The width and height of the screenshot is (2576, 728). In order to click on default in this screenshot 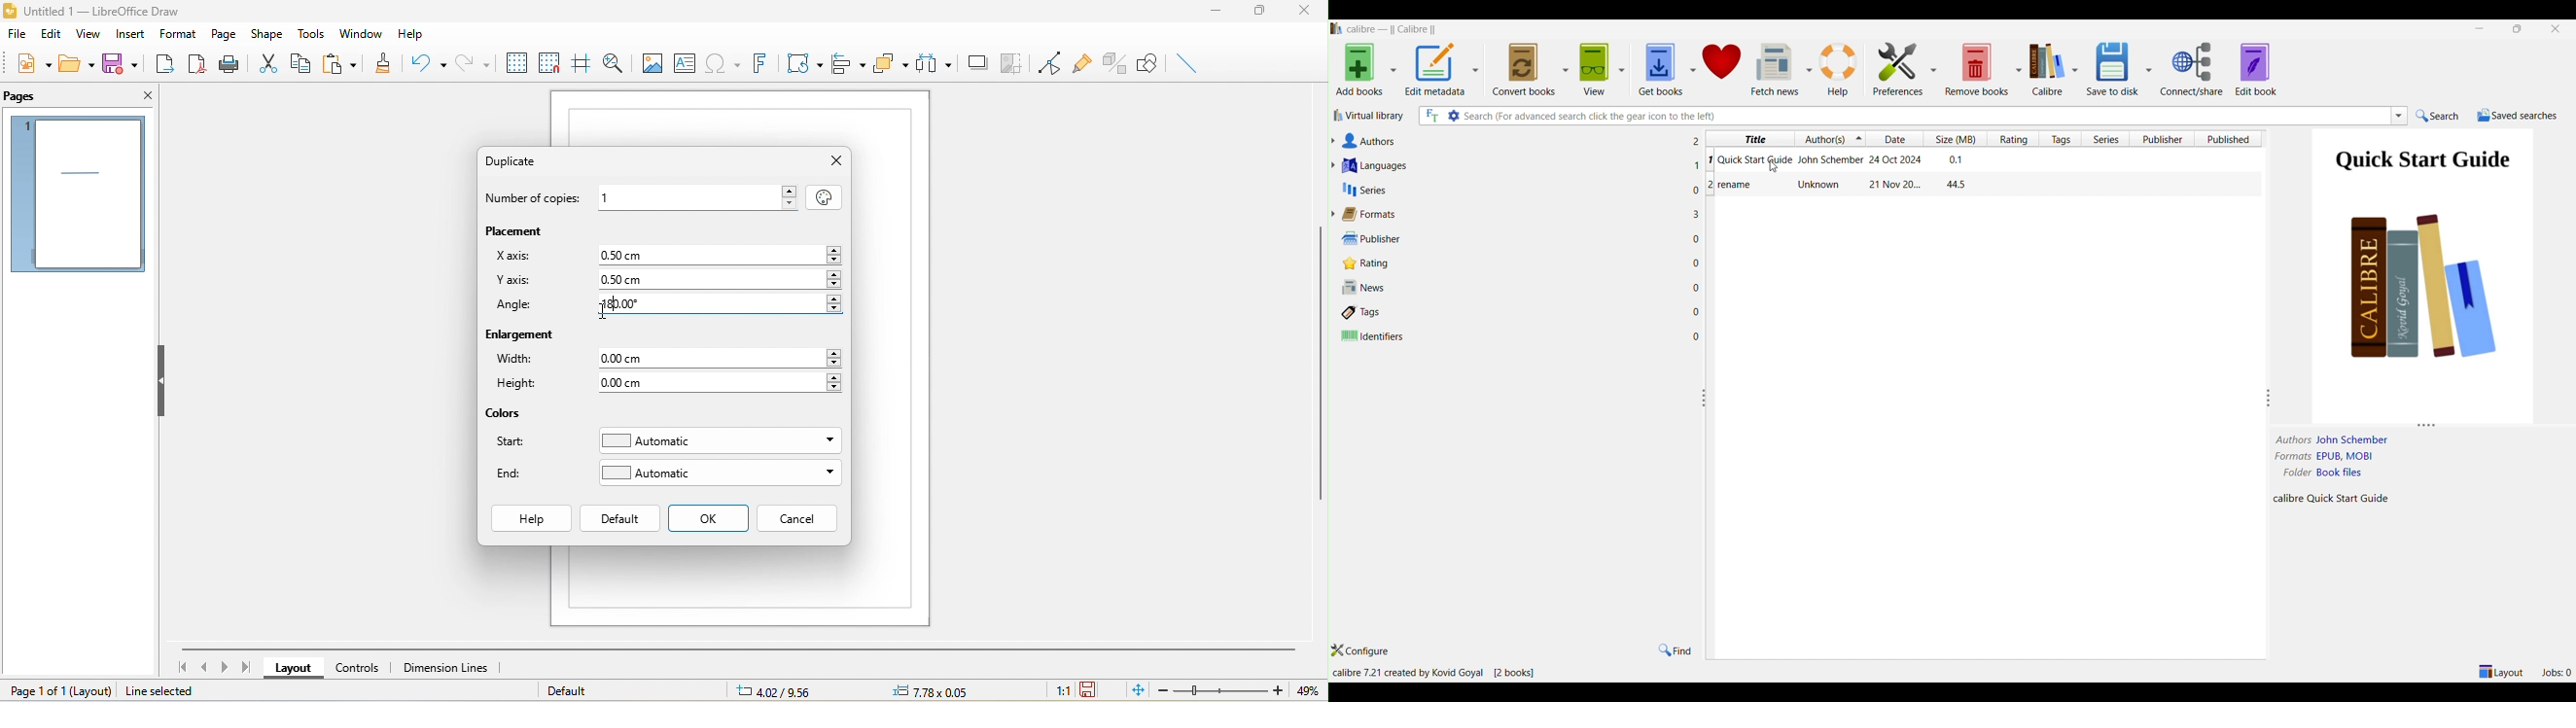, I will do `click(620, 518)`.